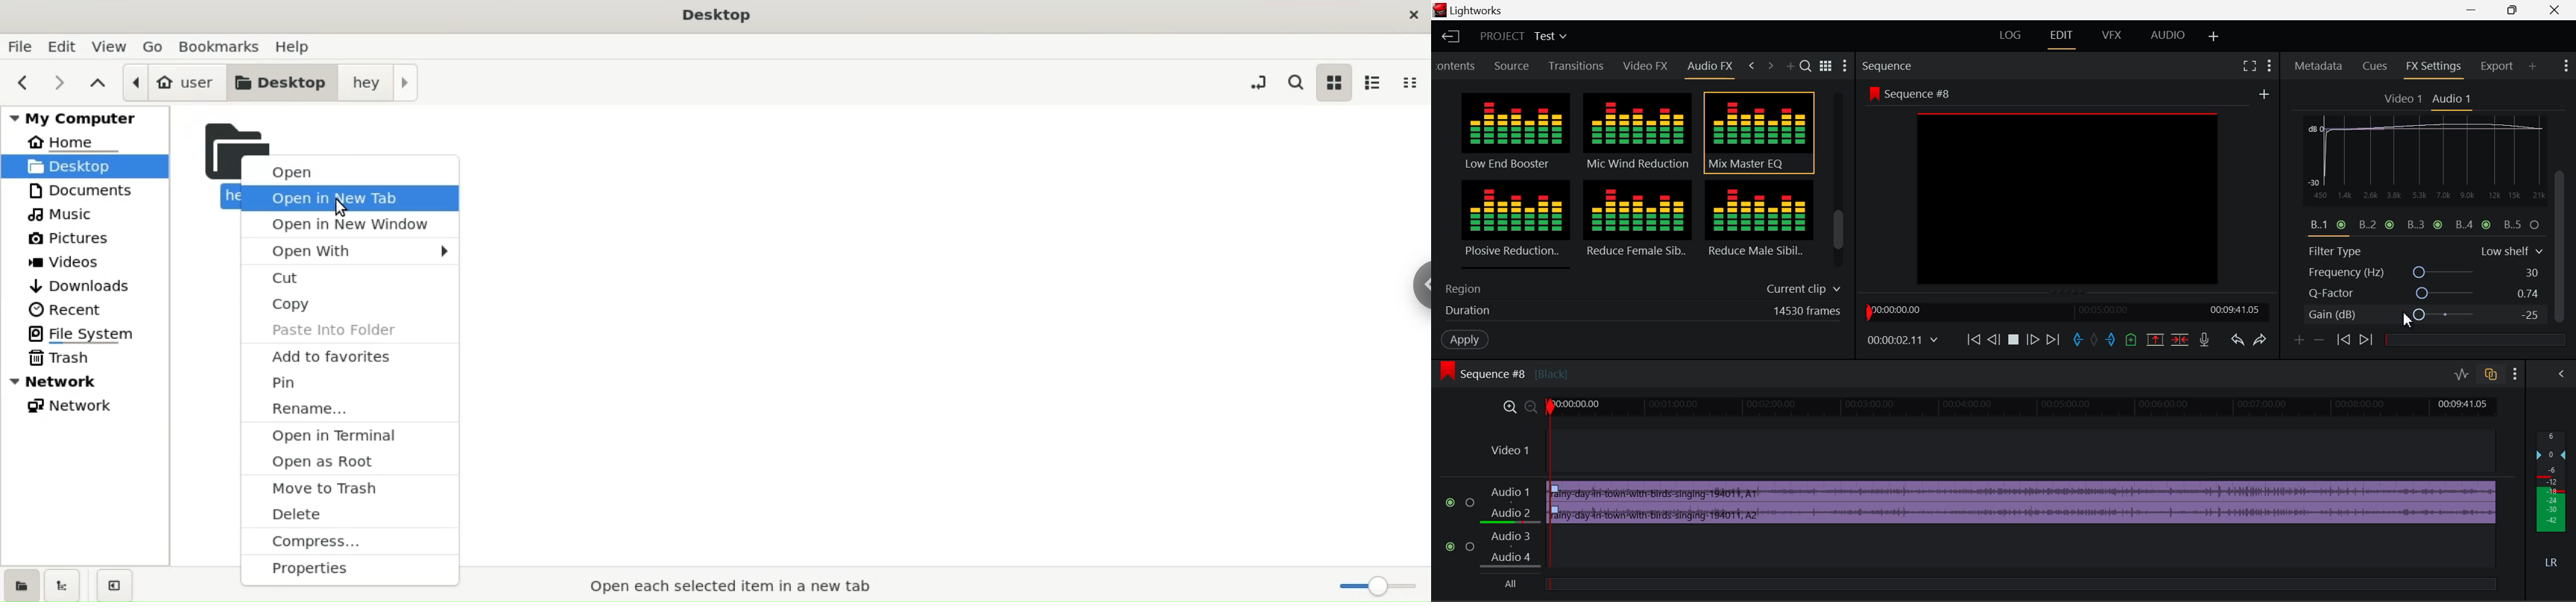 This screenshot has width=2576, height=616. What do you see at coordinates (2544, 126) in the screenshot?
I see `Seetings` at bounding box center [2544, 126].